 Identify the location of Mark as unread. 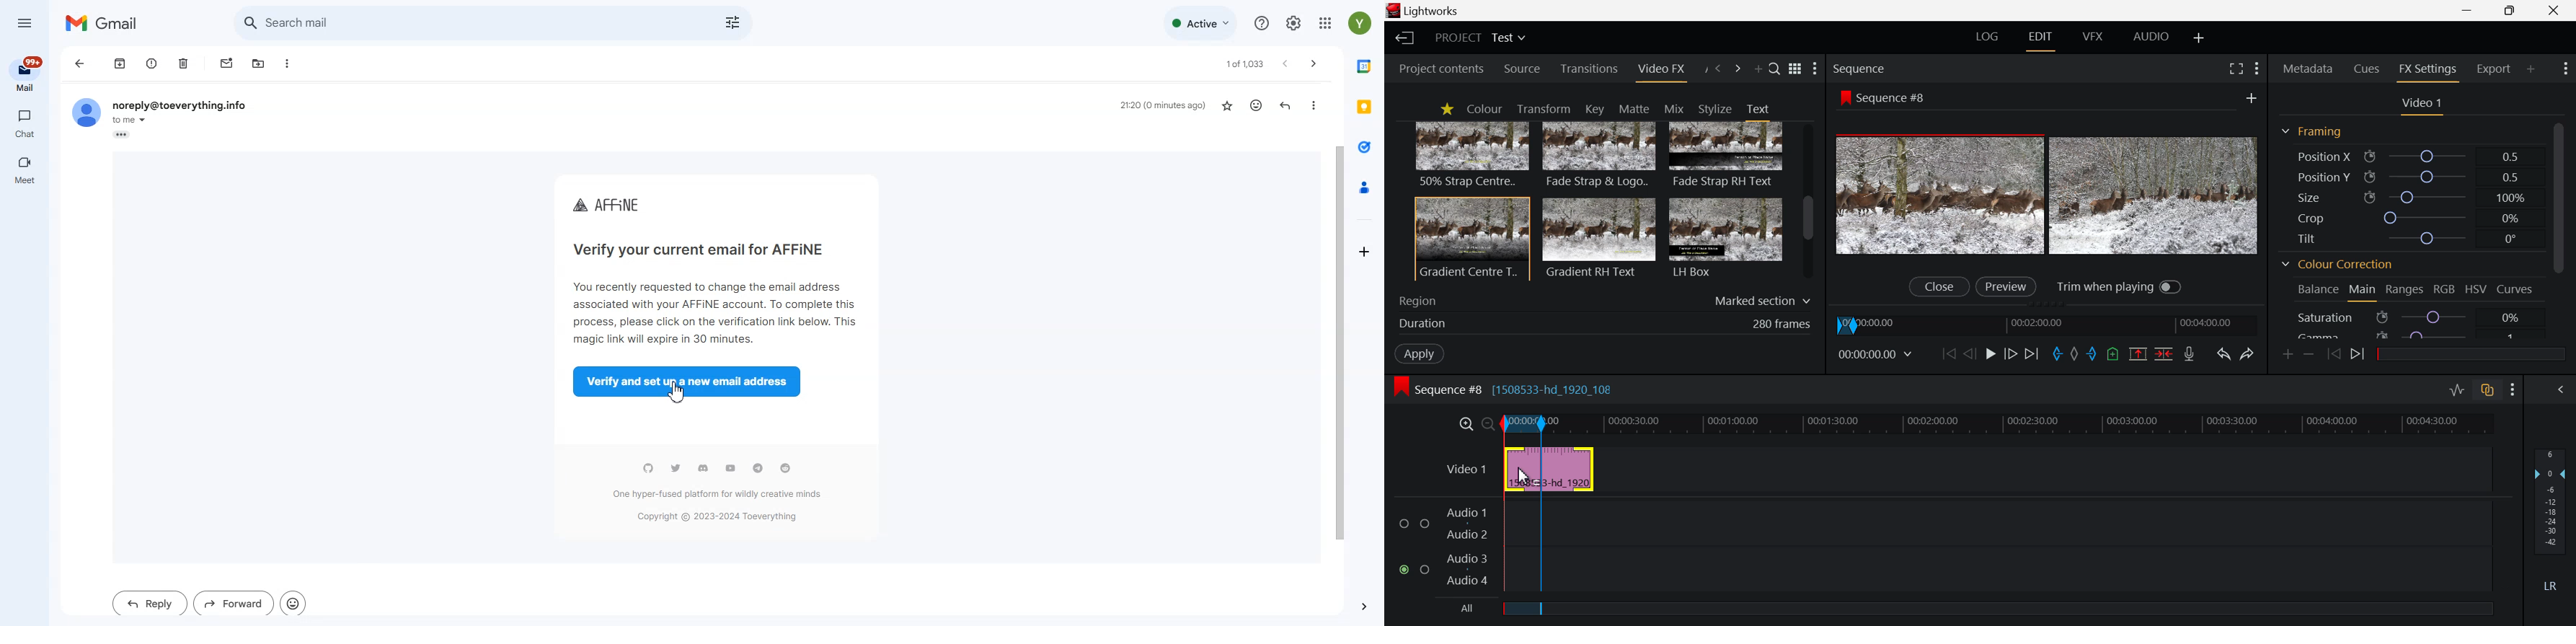
(226, 64).